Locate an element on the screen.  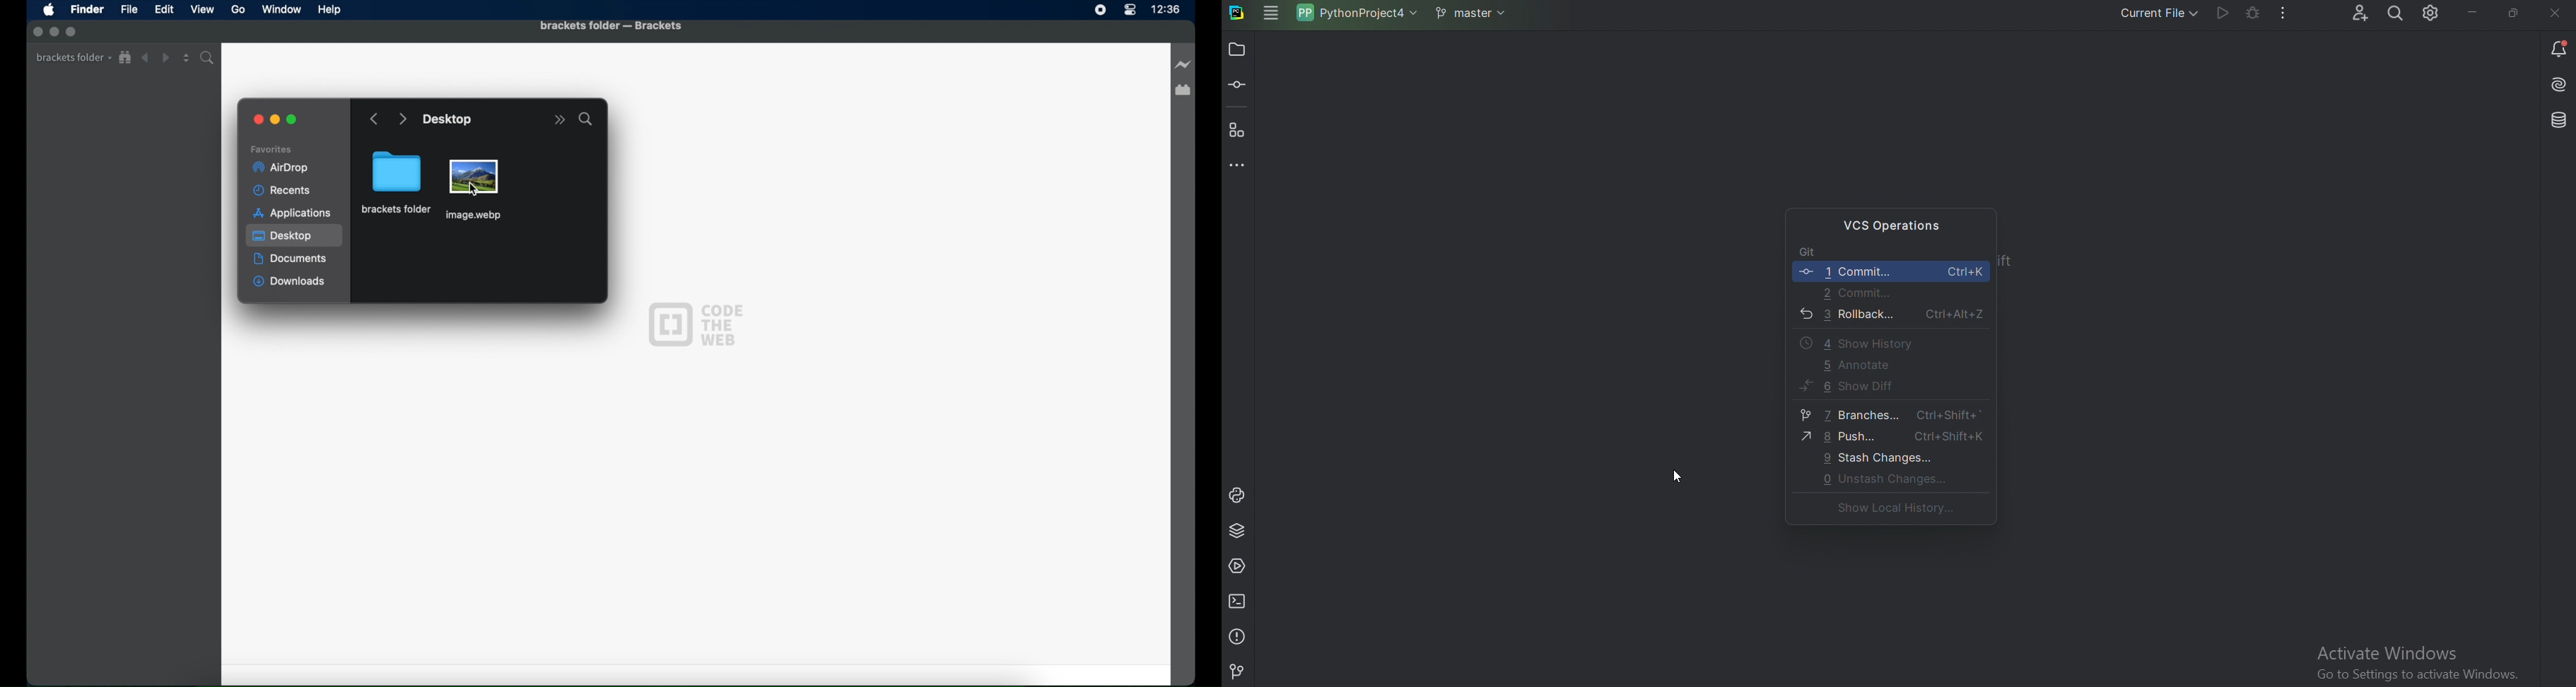
cursor is located at coordinates (473, 189).